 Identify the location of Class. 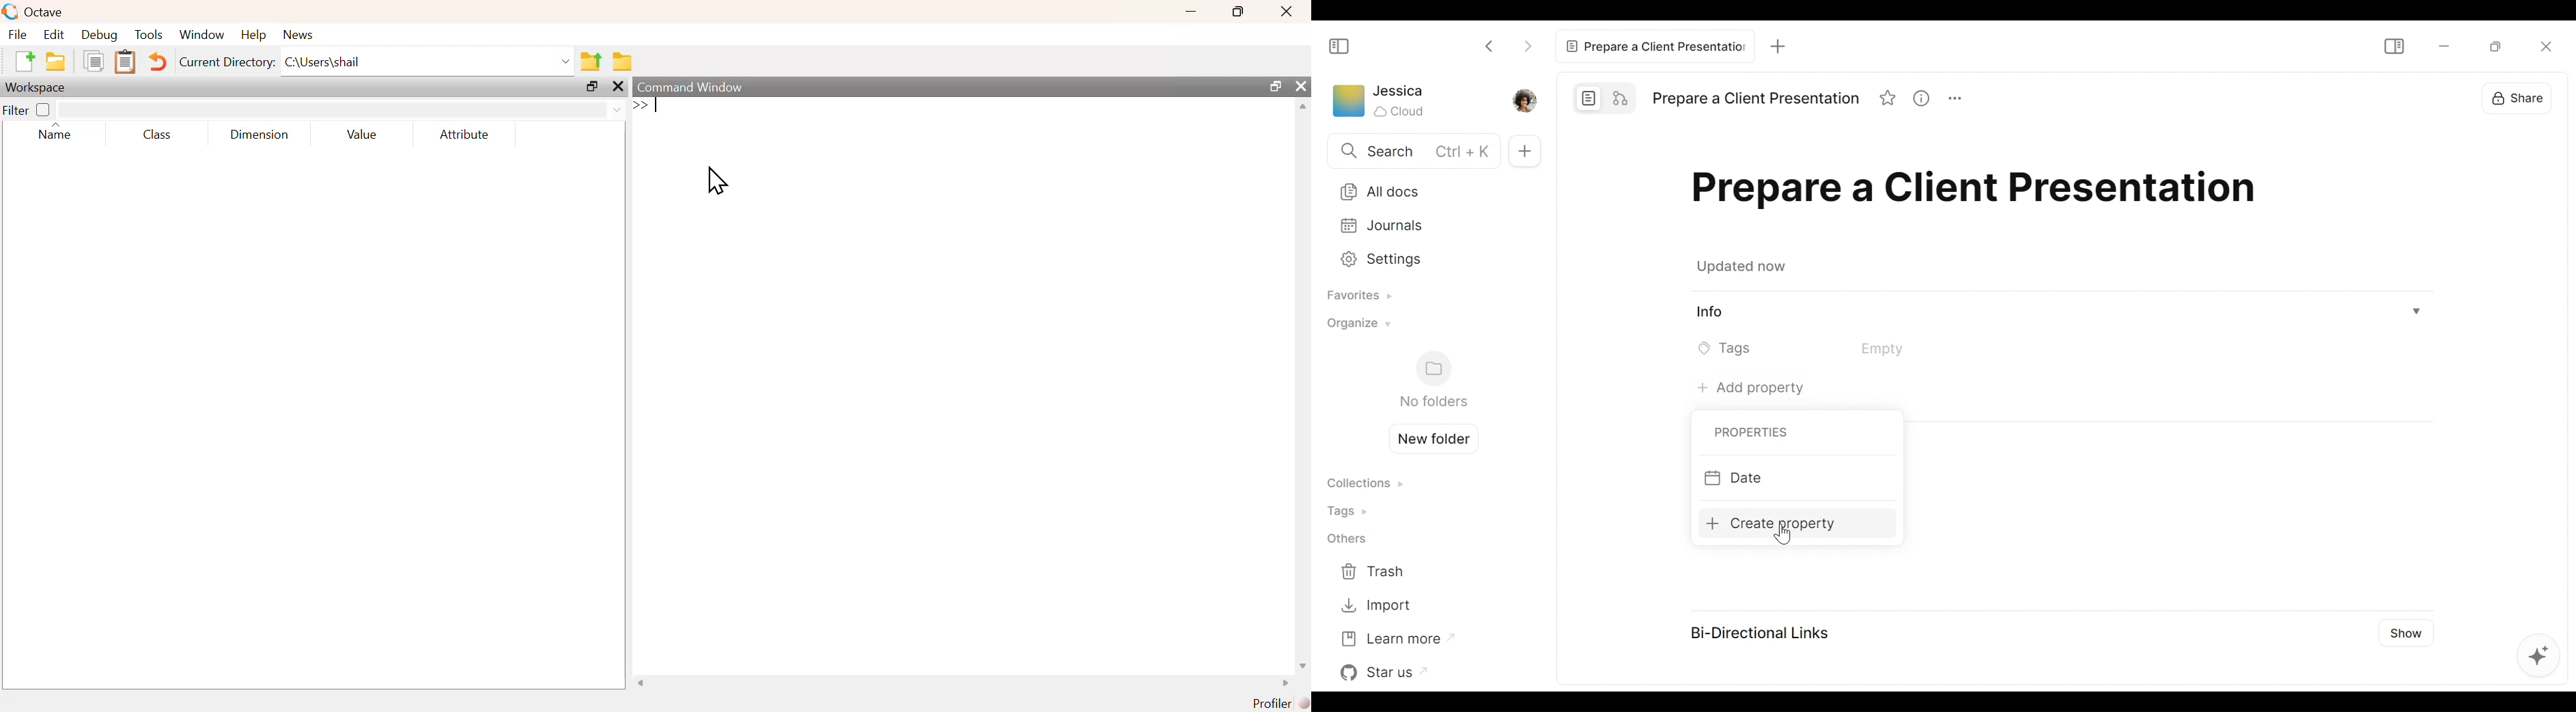
(159, 136).